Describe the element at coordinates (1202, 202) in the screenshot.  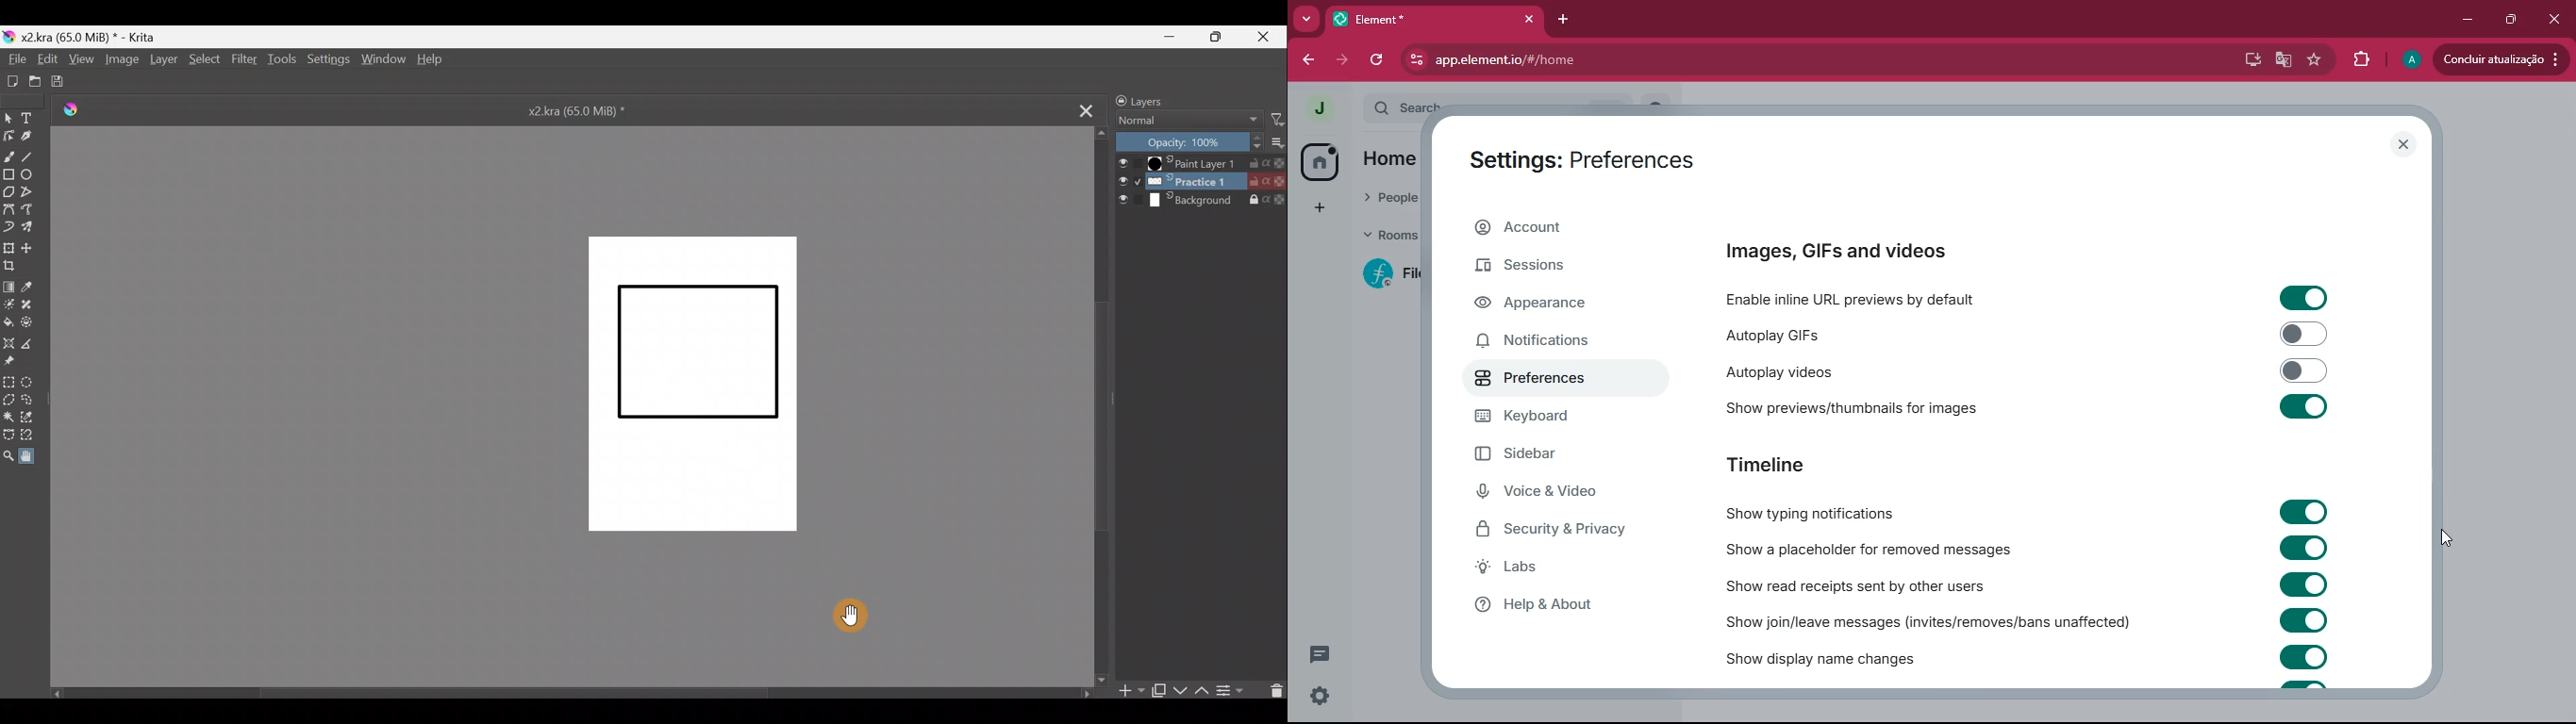
I see `Background` at that location.